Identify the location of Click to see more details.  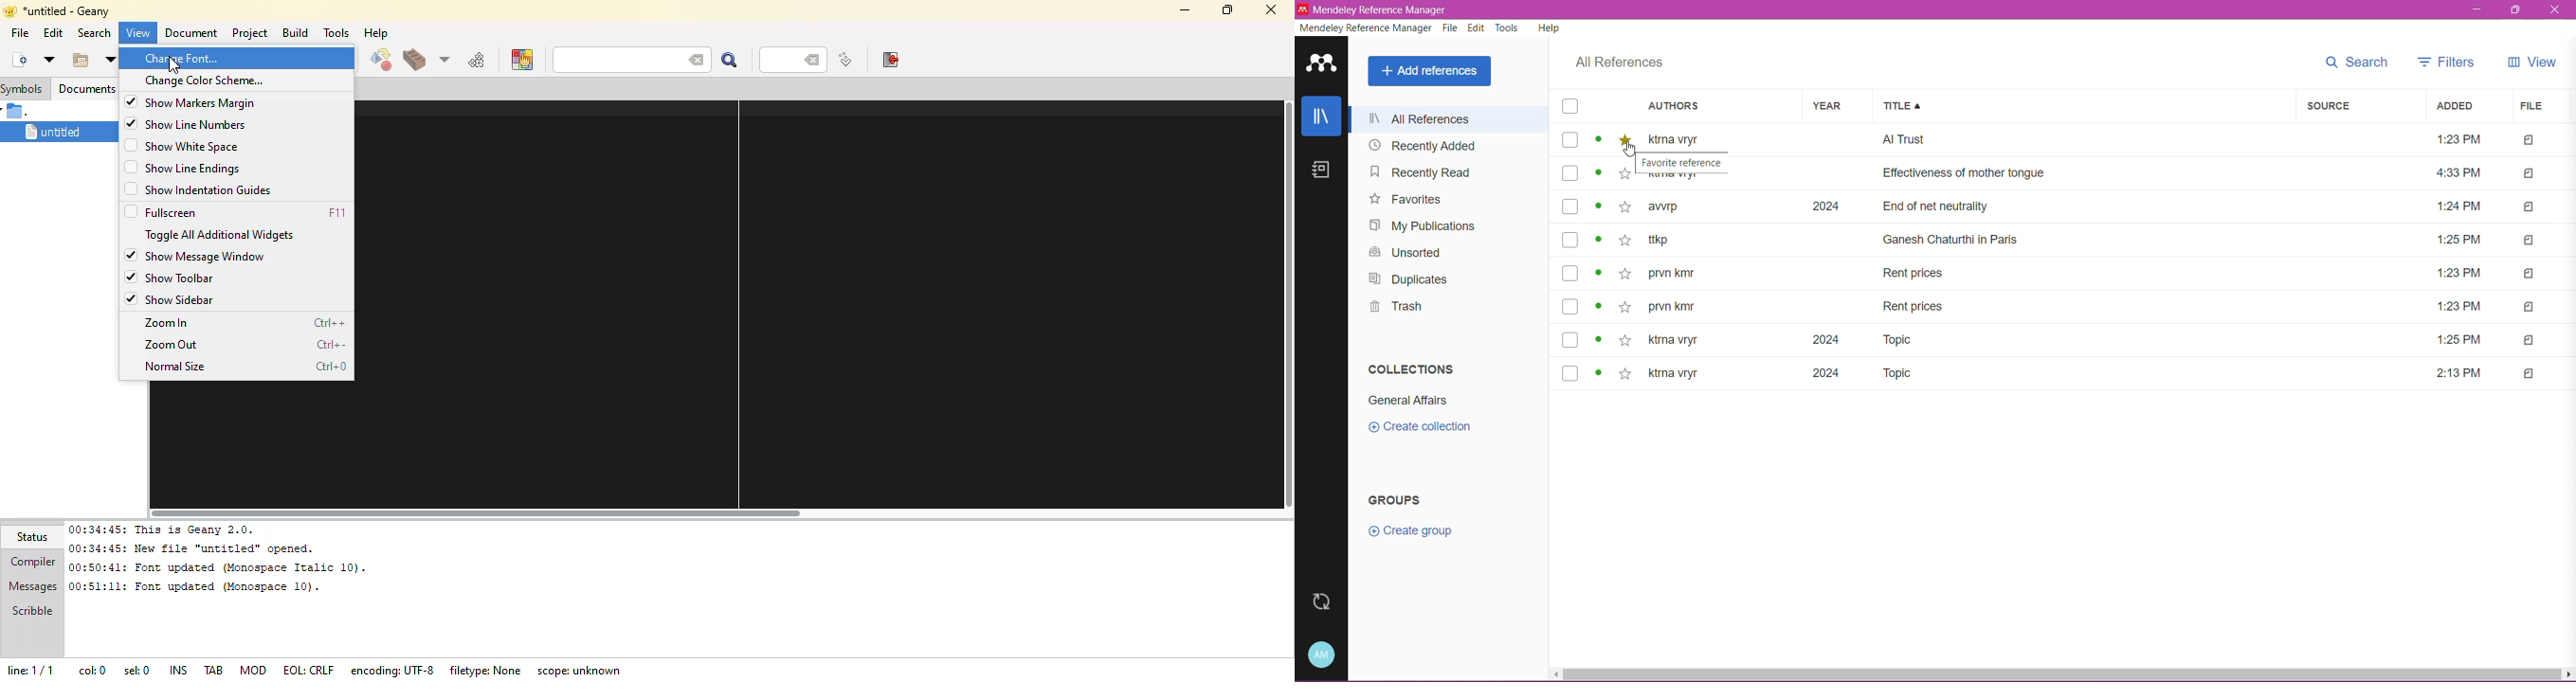
(1599, 272).